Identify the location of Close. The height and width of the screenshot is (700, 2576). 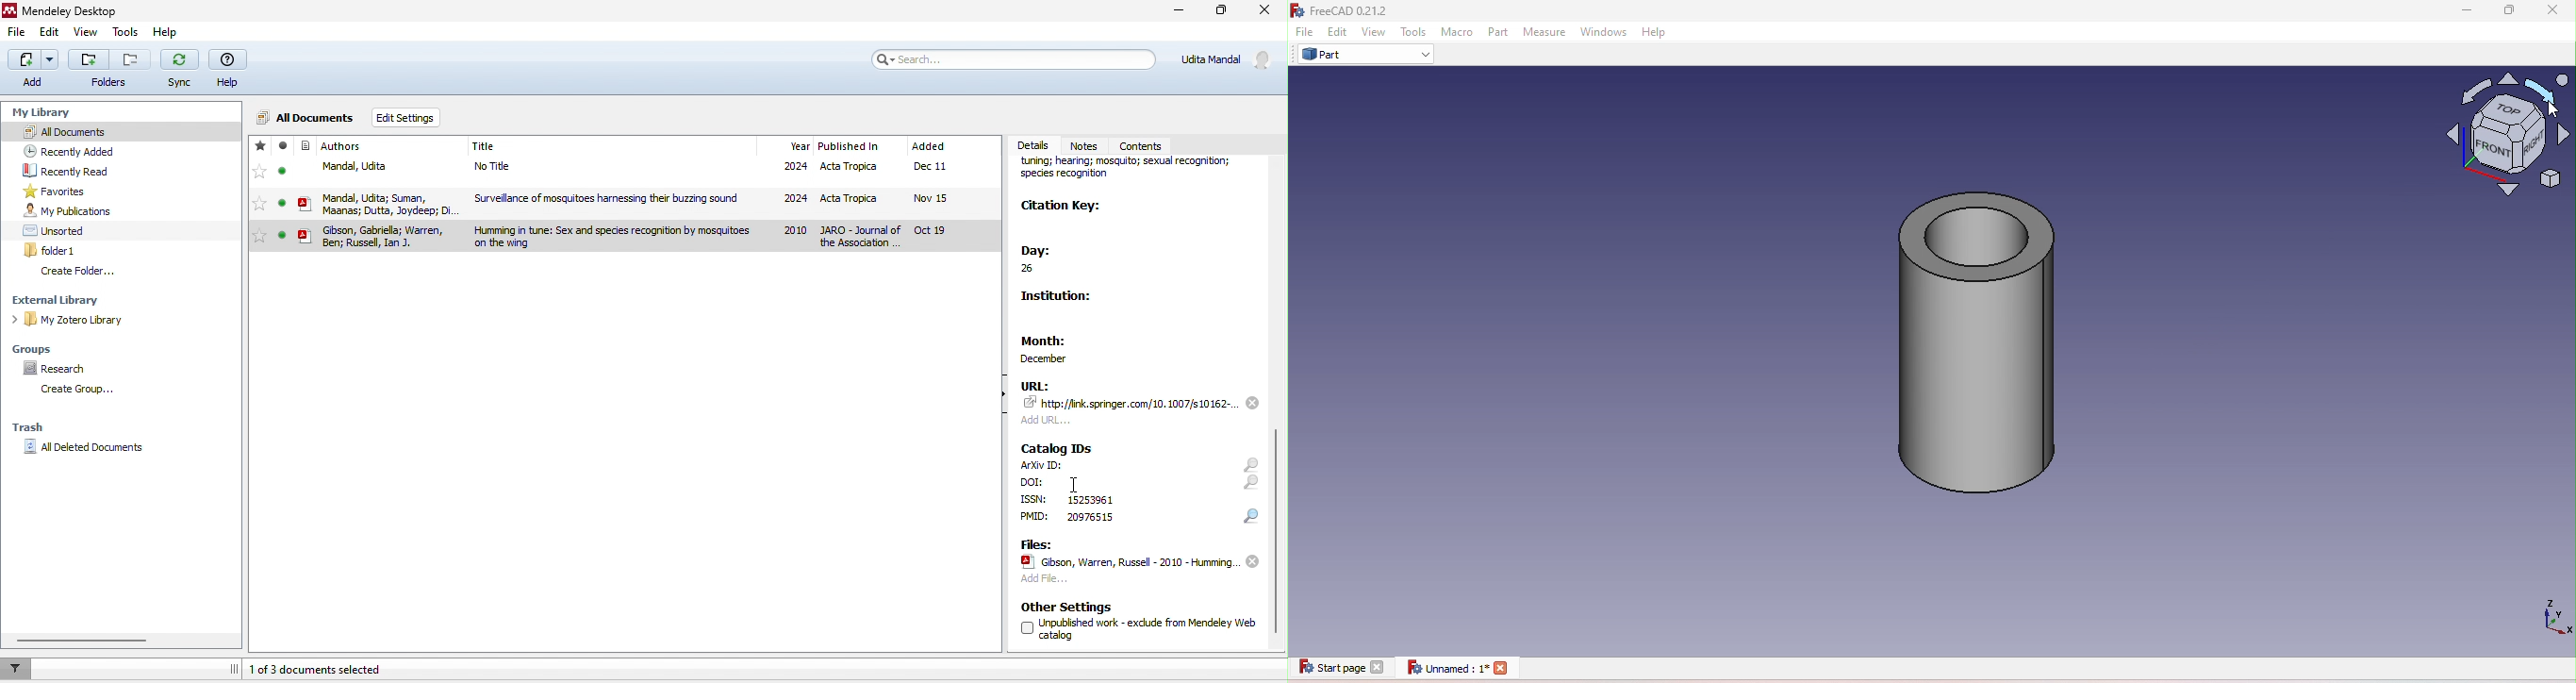
(2551, 10).